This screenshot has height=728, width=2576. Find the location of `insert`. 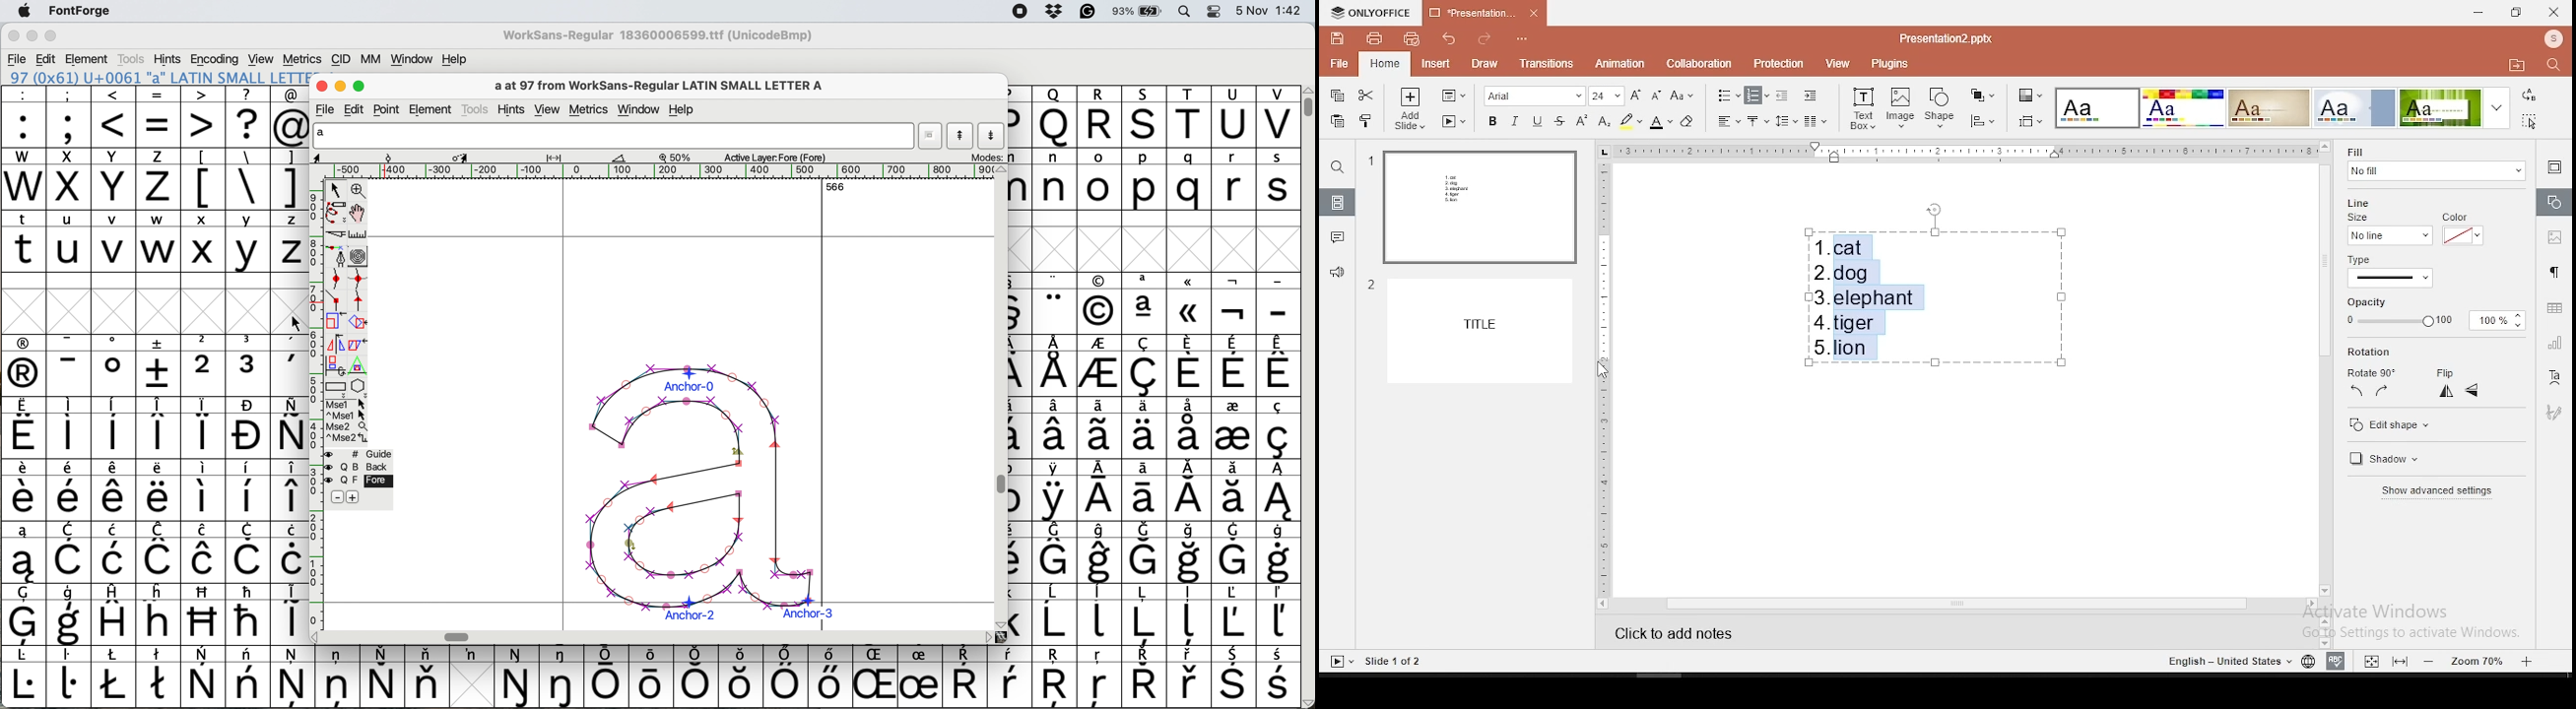

insert is located at coordinates (1434, 62).